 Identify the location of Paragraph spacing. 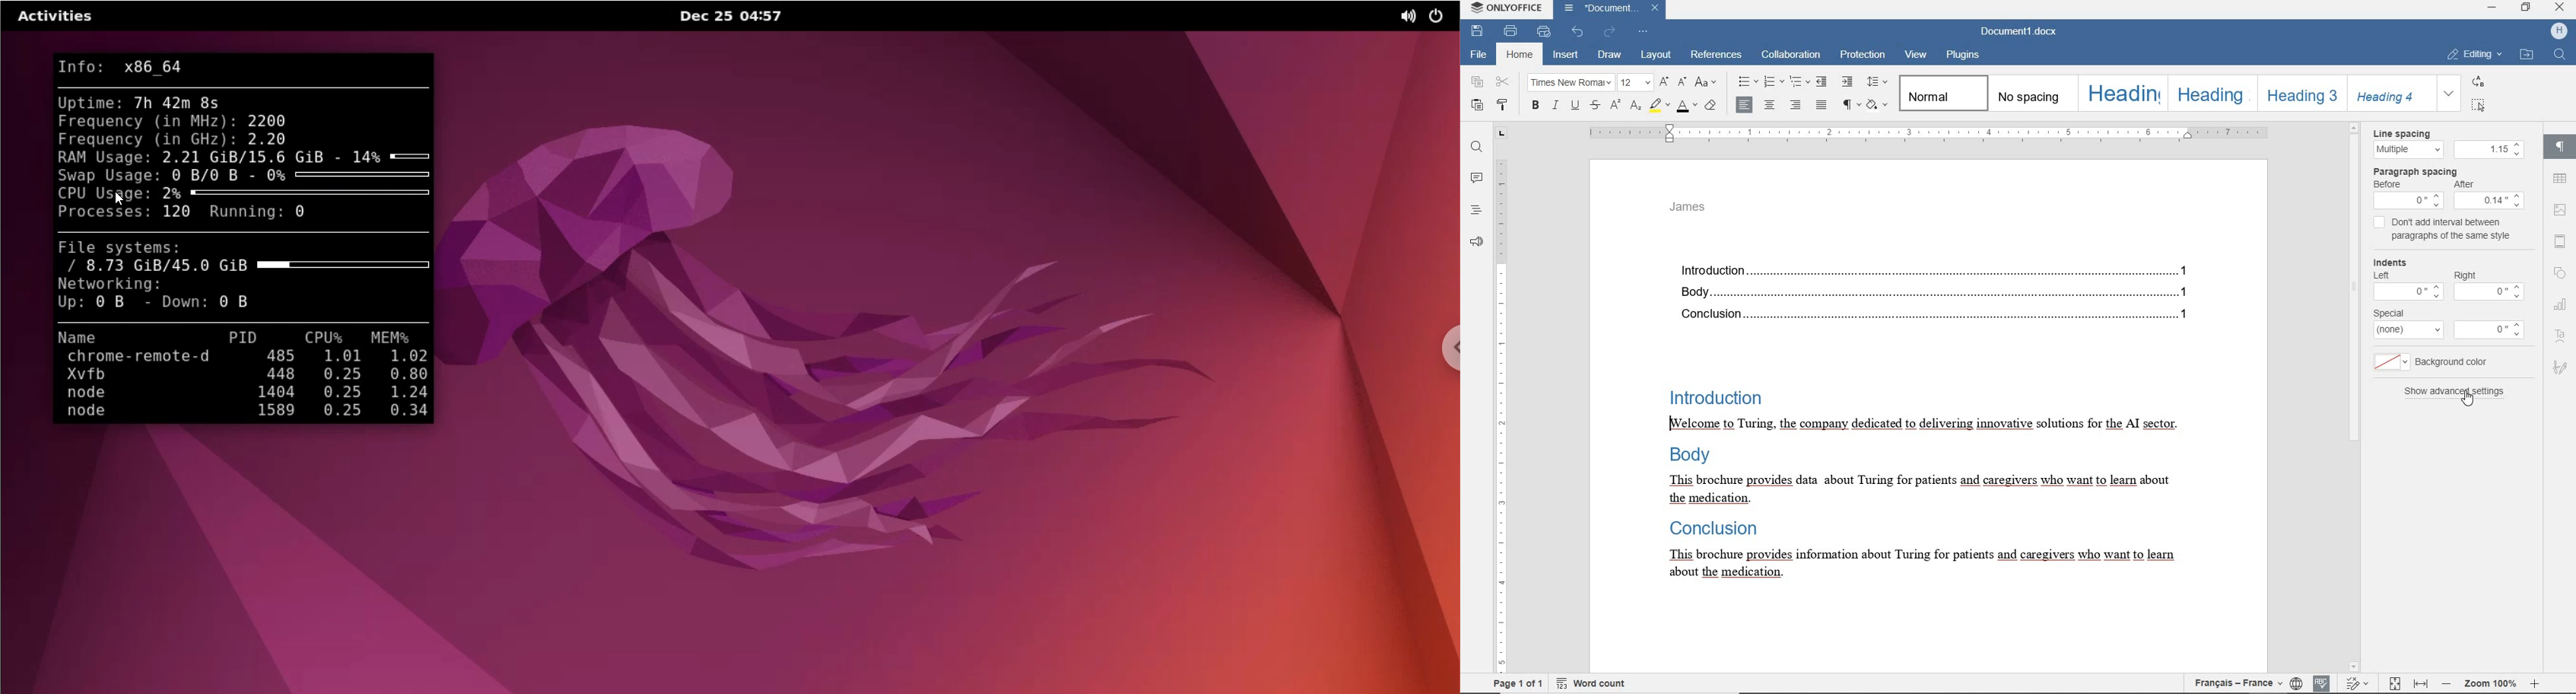
(2422, 171).